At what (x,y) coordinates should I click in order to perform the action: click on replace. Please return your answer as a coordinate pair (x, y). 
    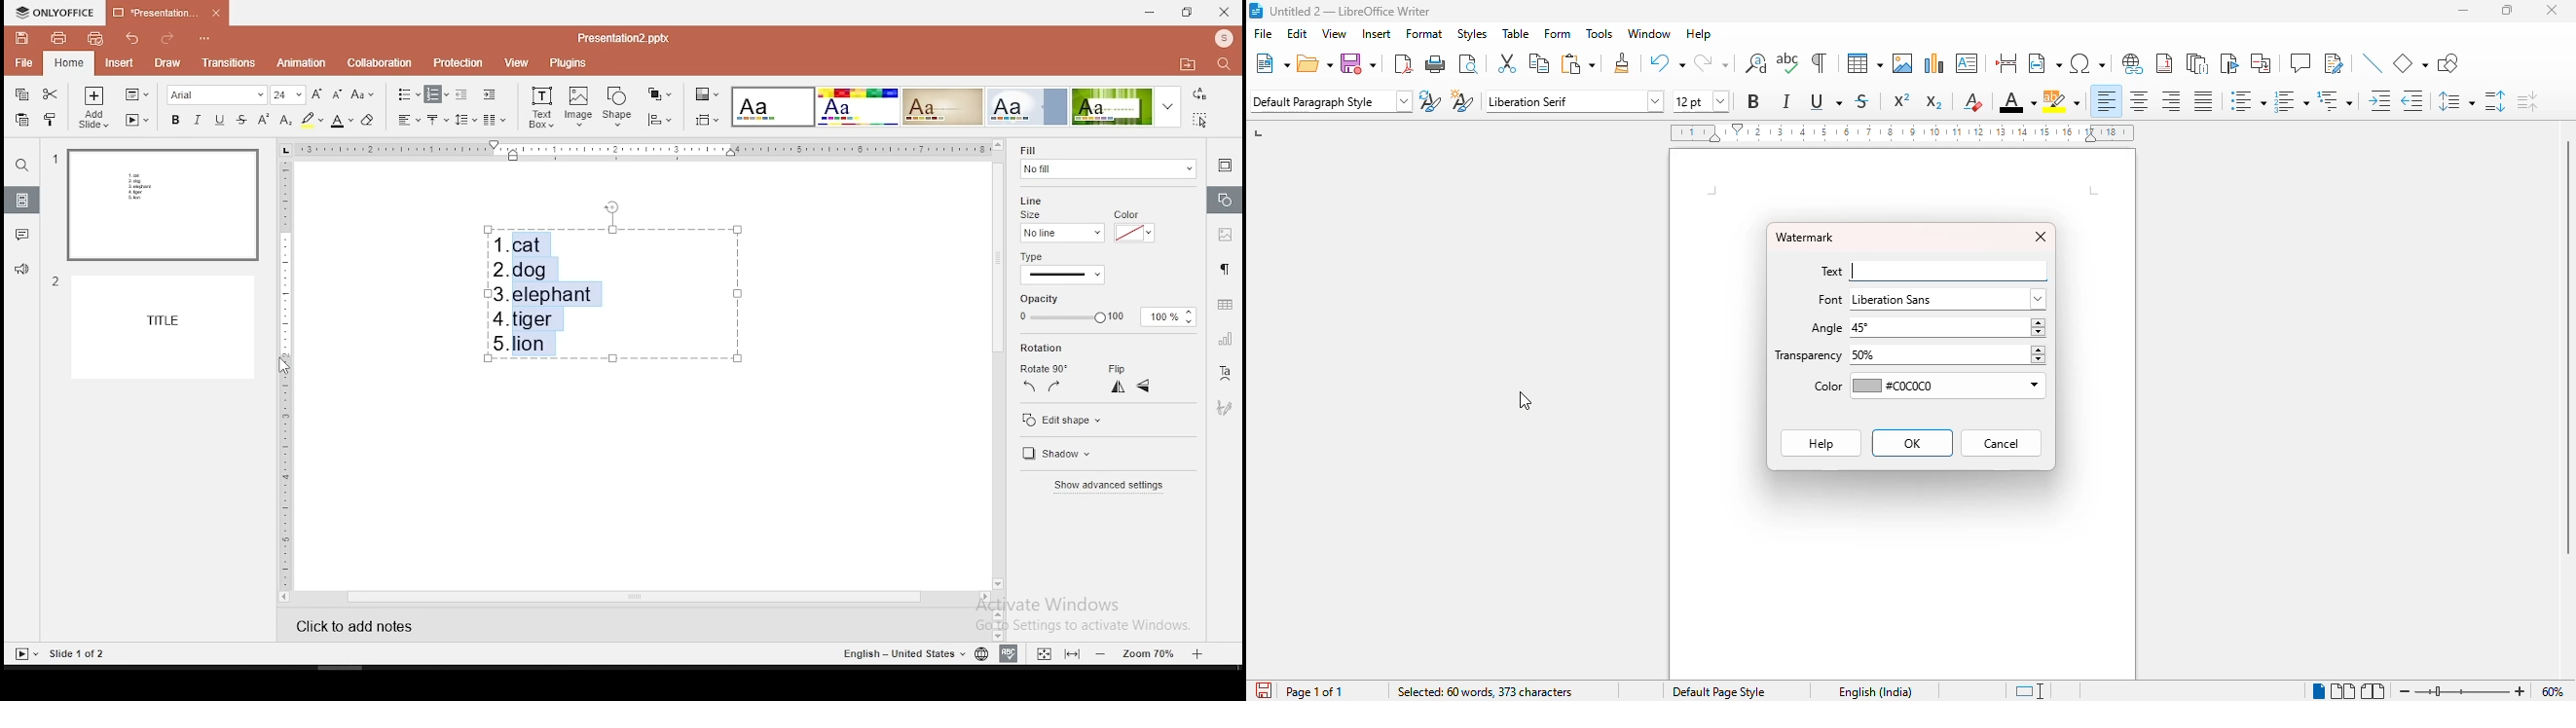
    Looking at the image, I should click on (1199, 94).